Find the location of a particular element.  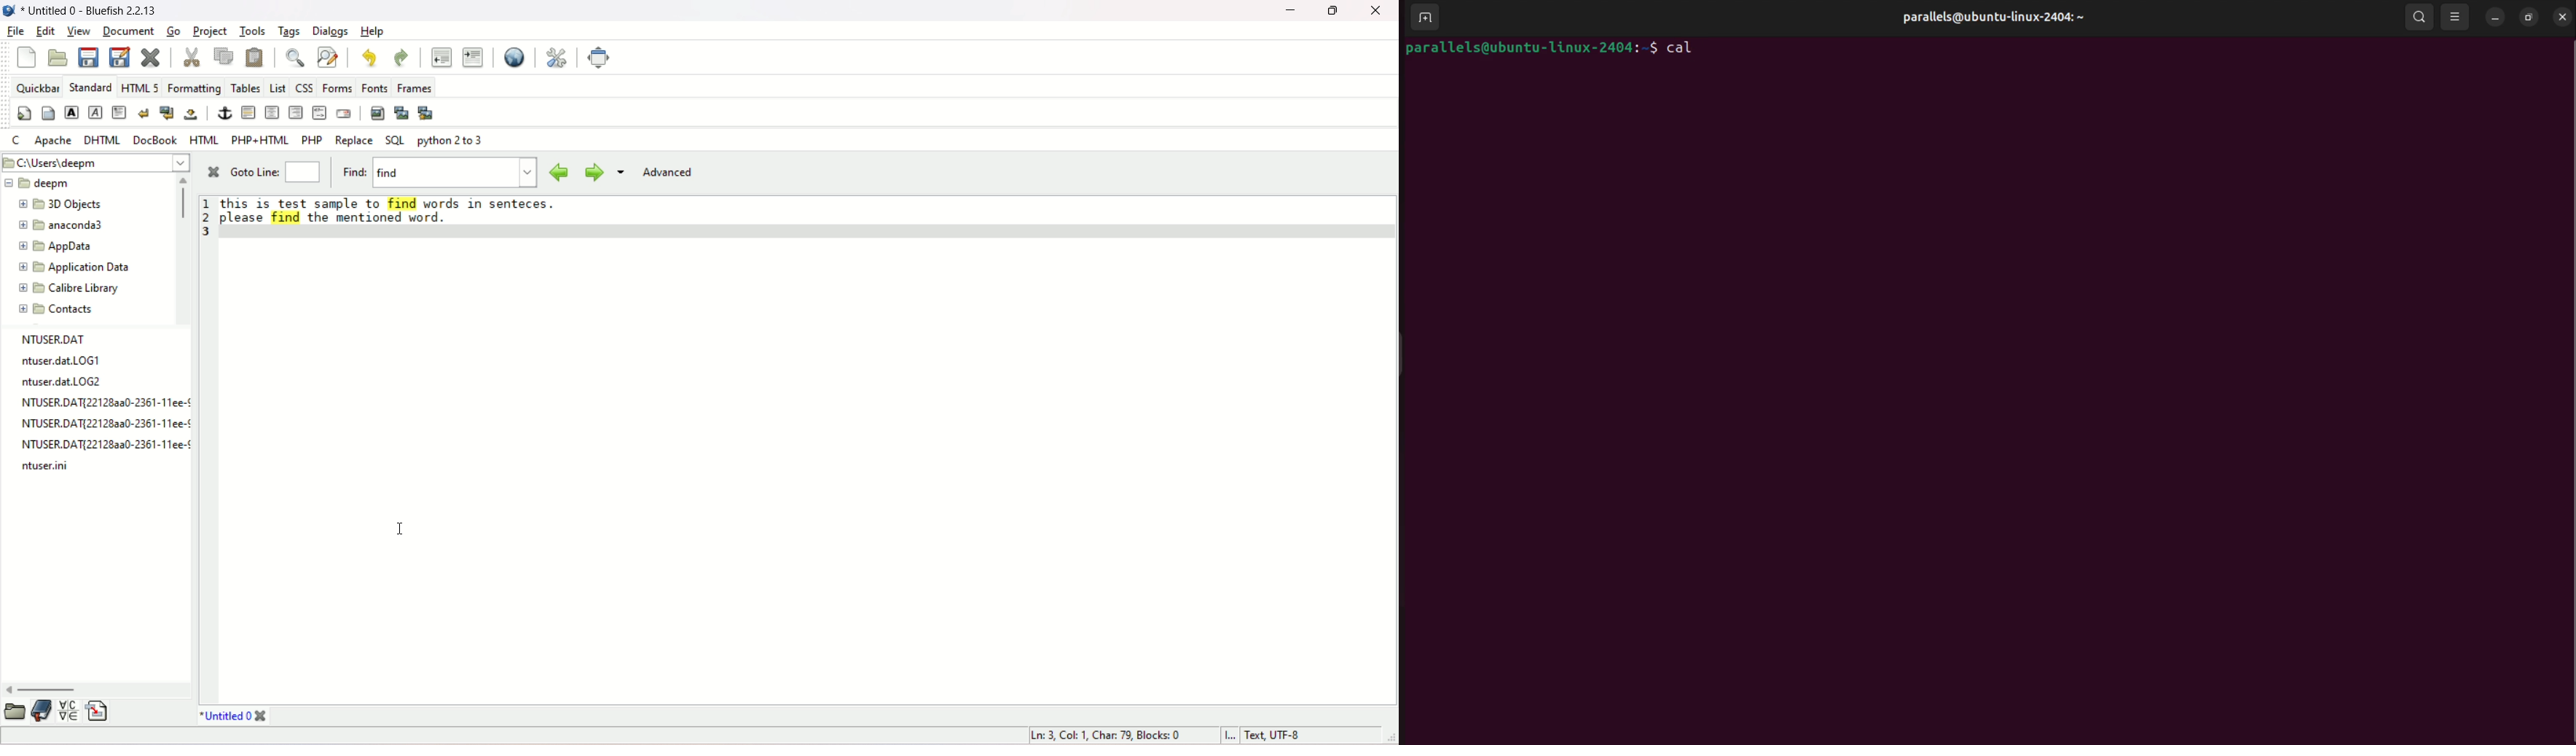

copy is located at coordinates (221, 55).